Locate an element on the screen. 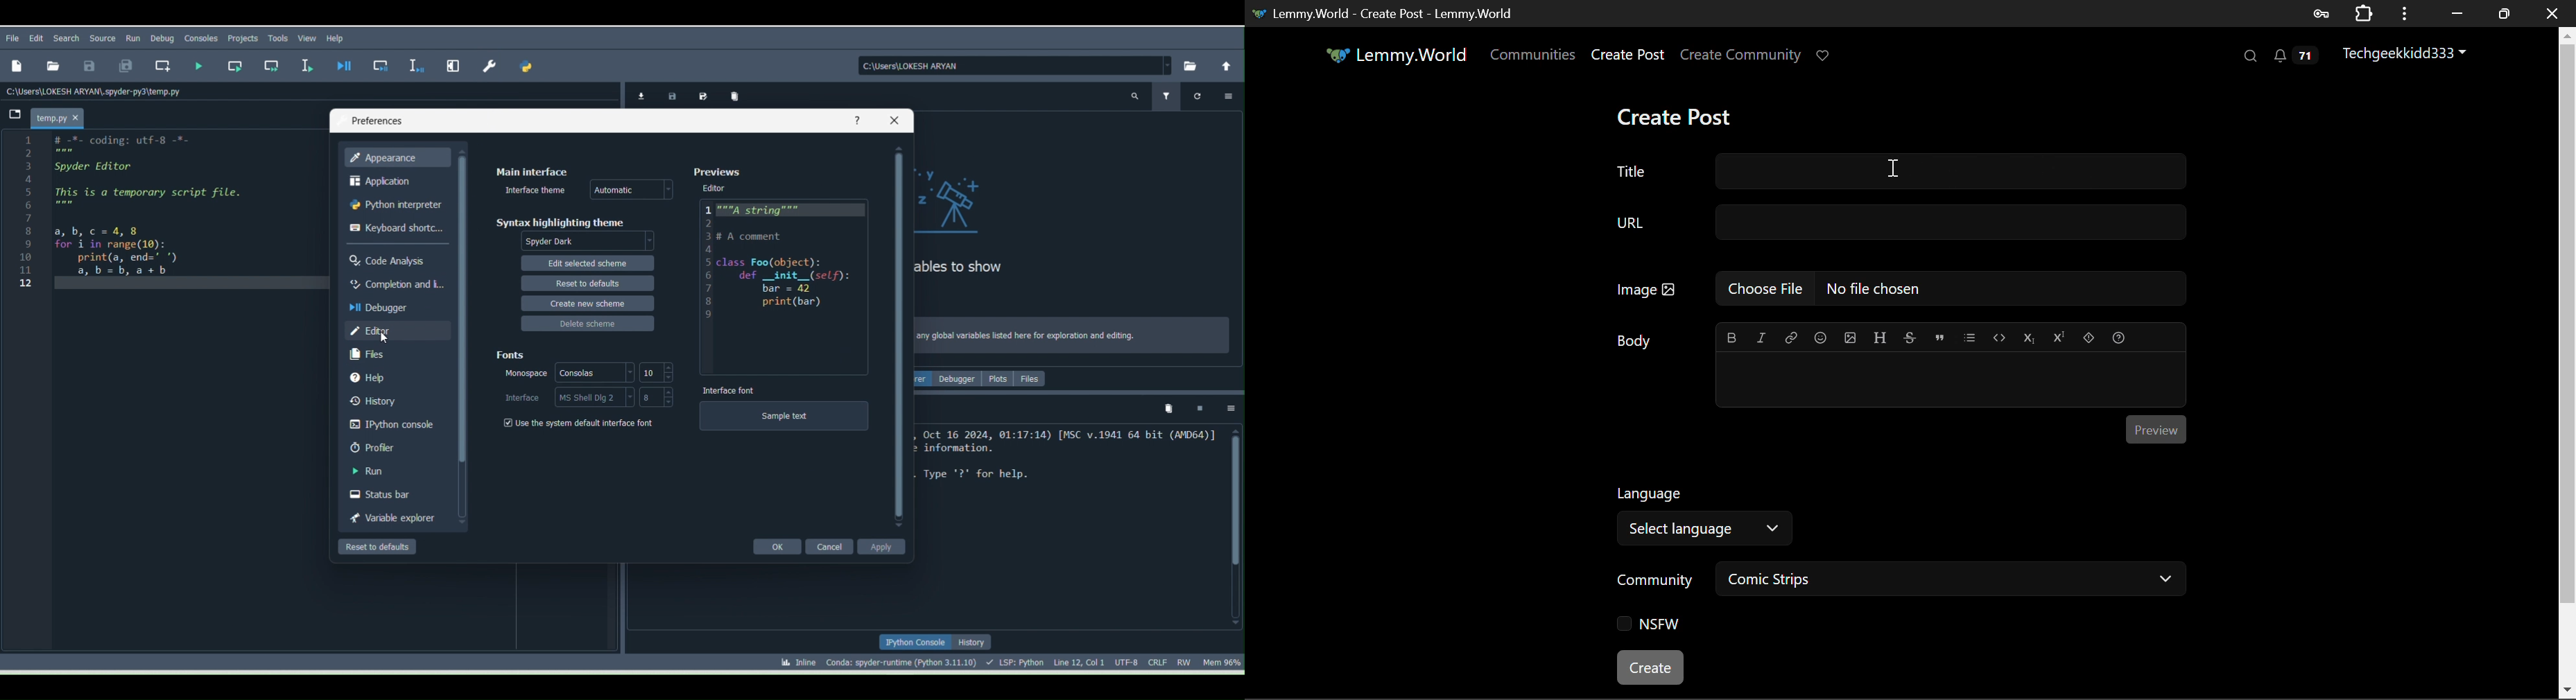 The height and width of the screenshot is (700, 2576). Edit selected scheme is located at coordinates (591, 263).